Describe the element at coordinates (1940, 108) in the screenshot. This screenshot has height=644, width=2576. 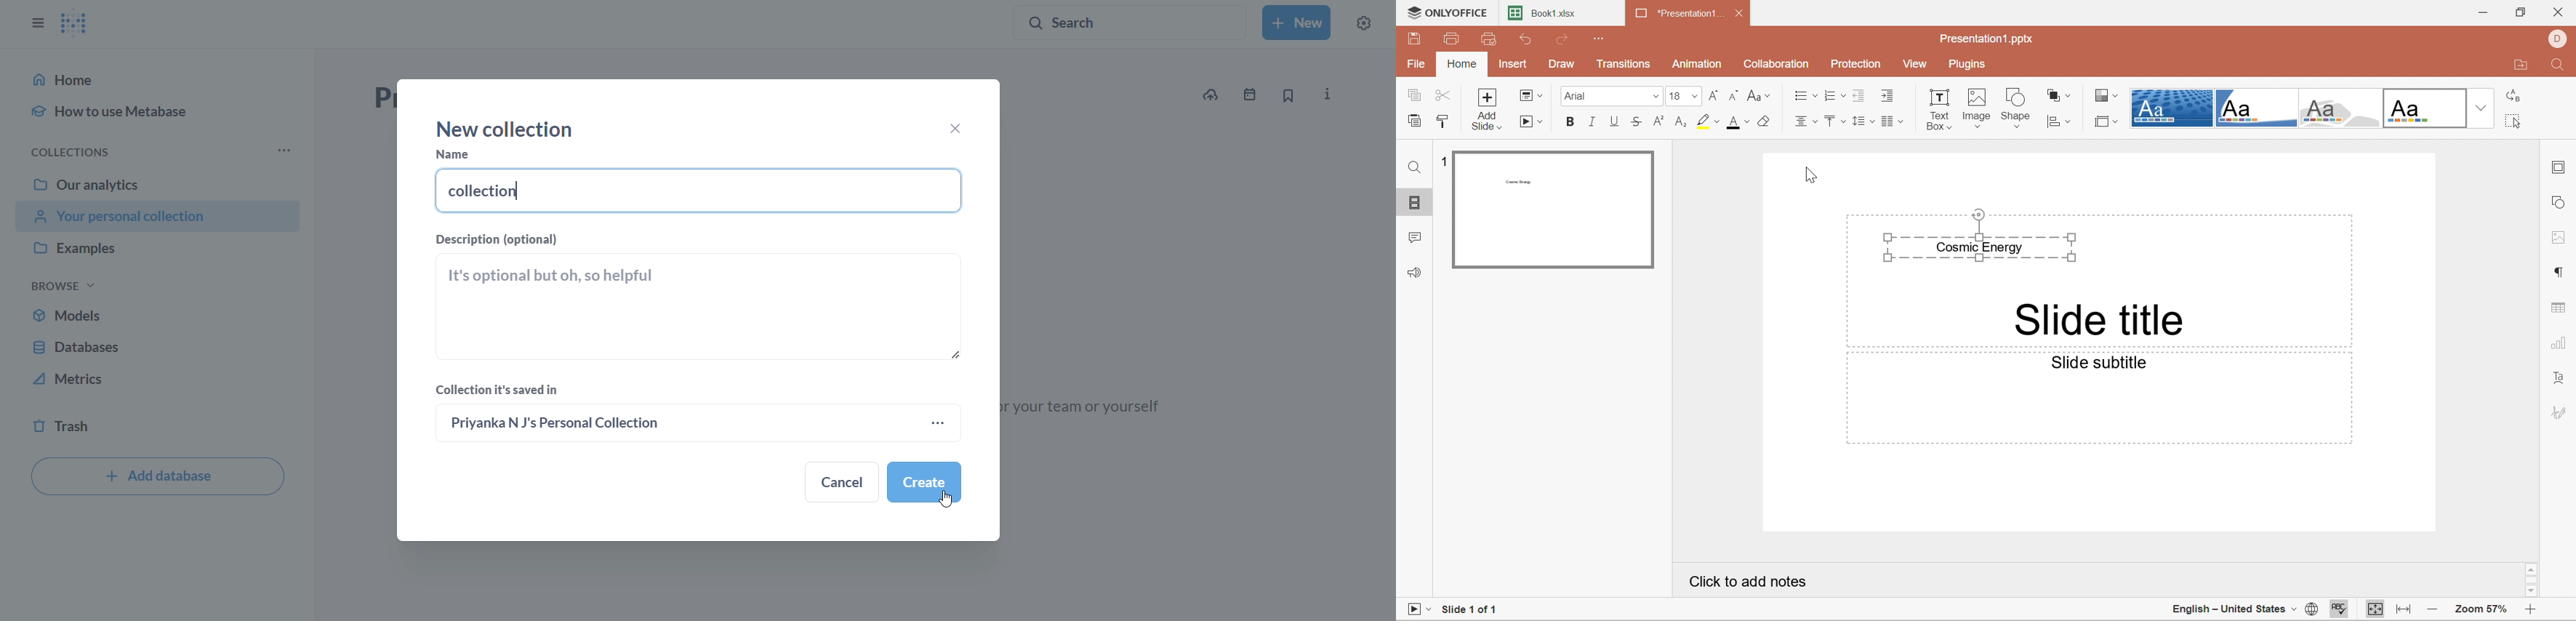
I see `Text Box` at that location.